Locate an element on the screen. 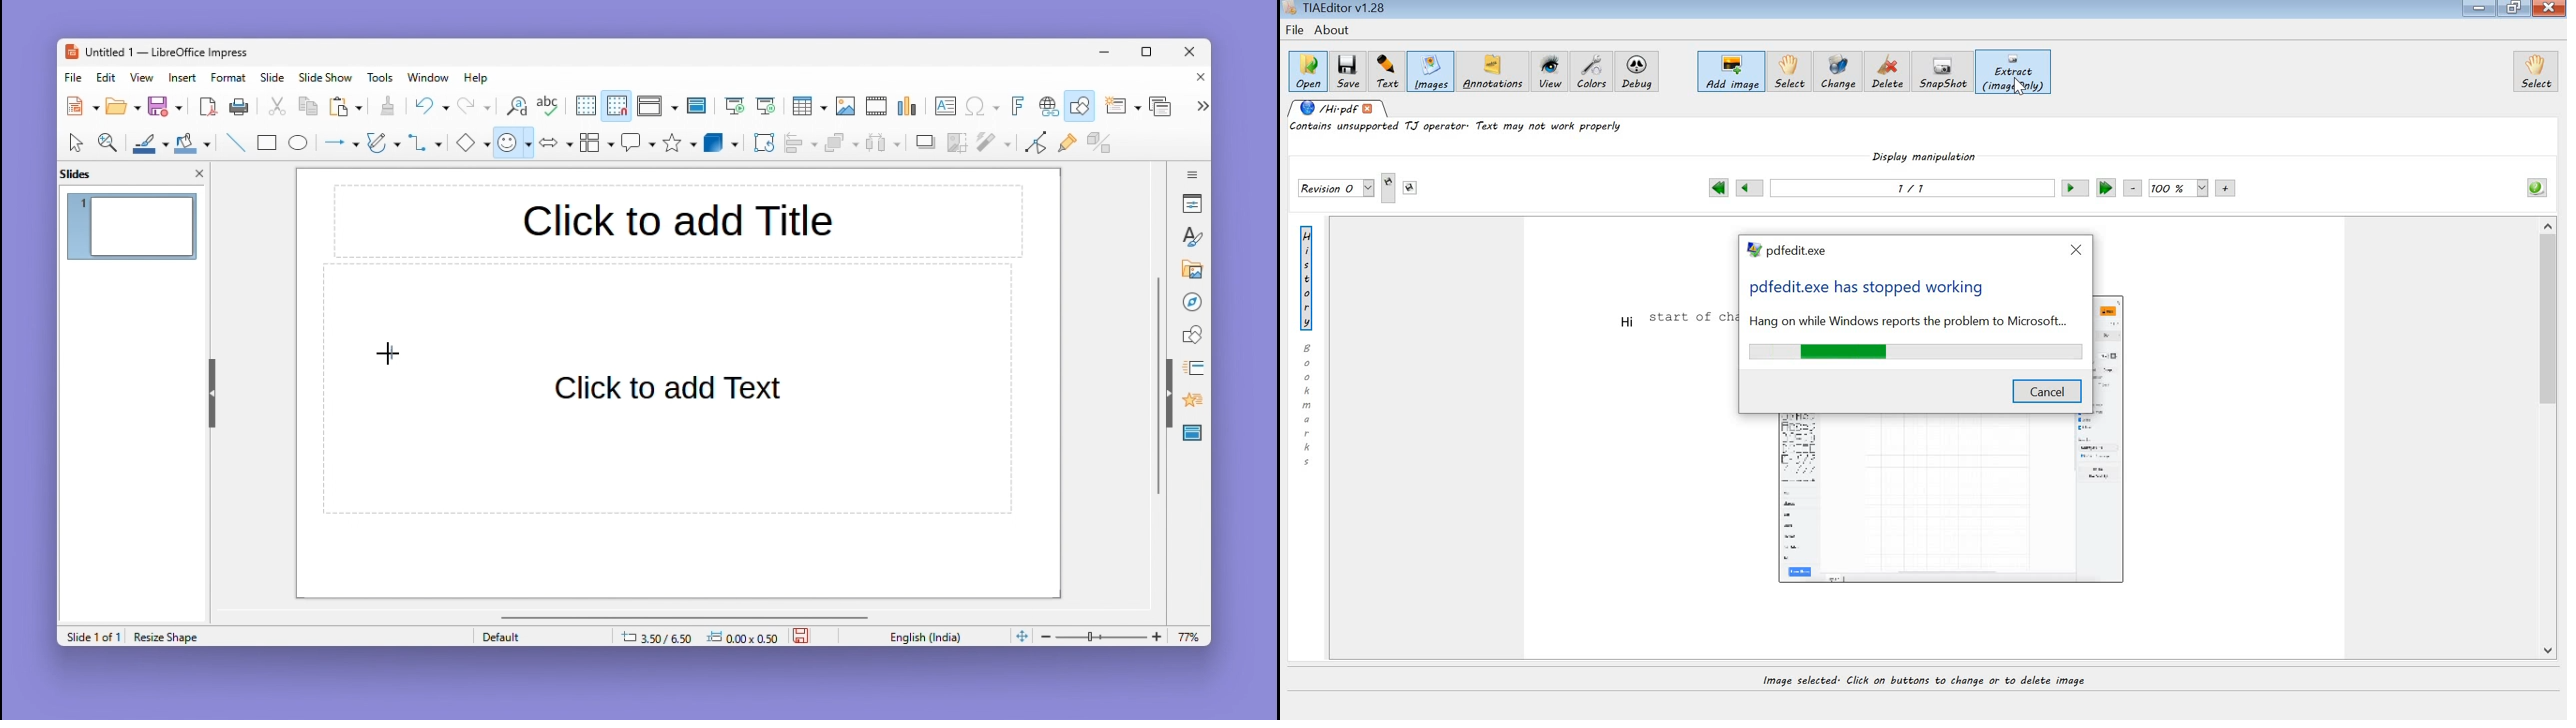 The width and height of the screenshot is (2576, 728). Duplicate slide is located at coordinates (1163, 106).